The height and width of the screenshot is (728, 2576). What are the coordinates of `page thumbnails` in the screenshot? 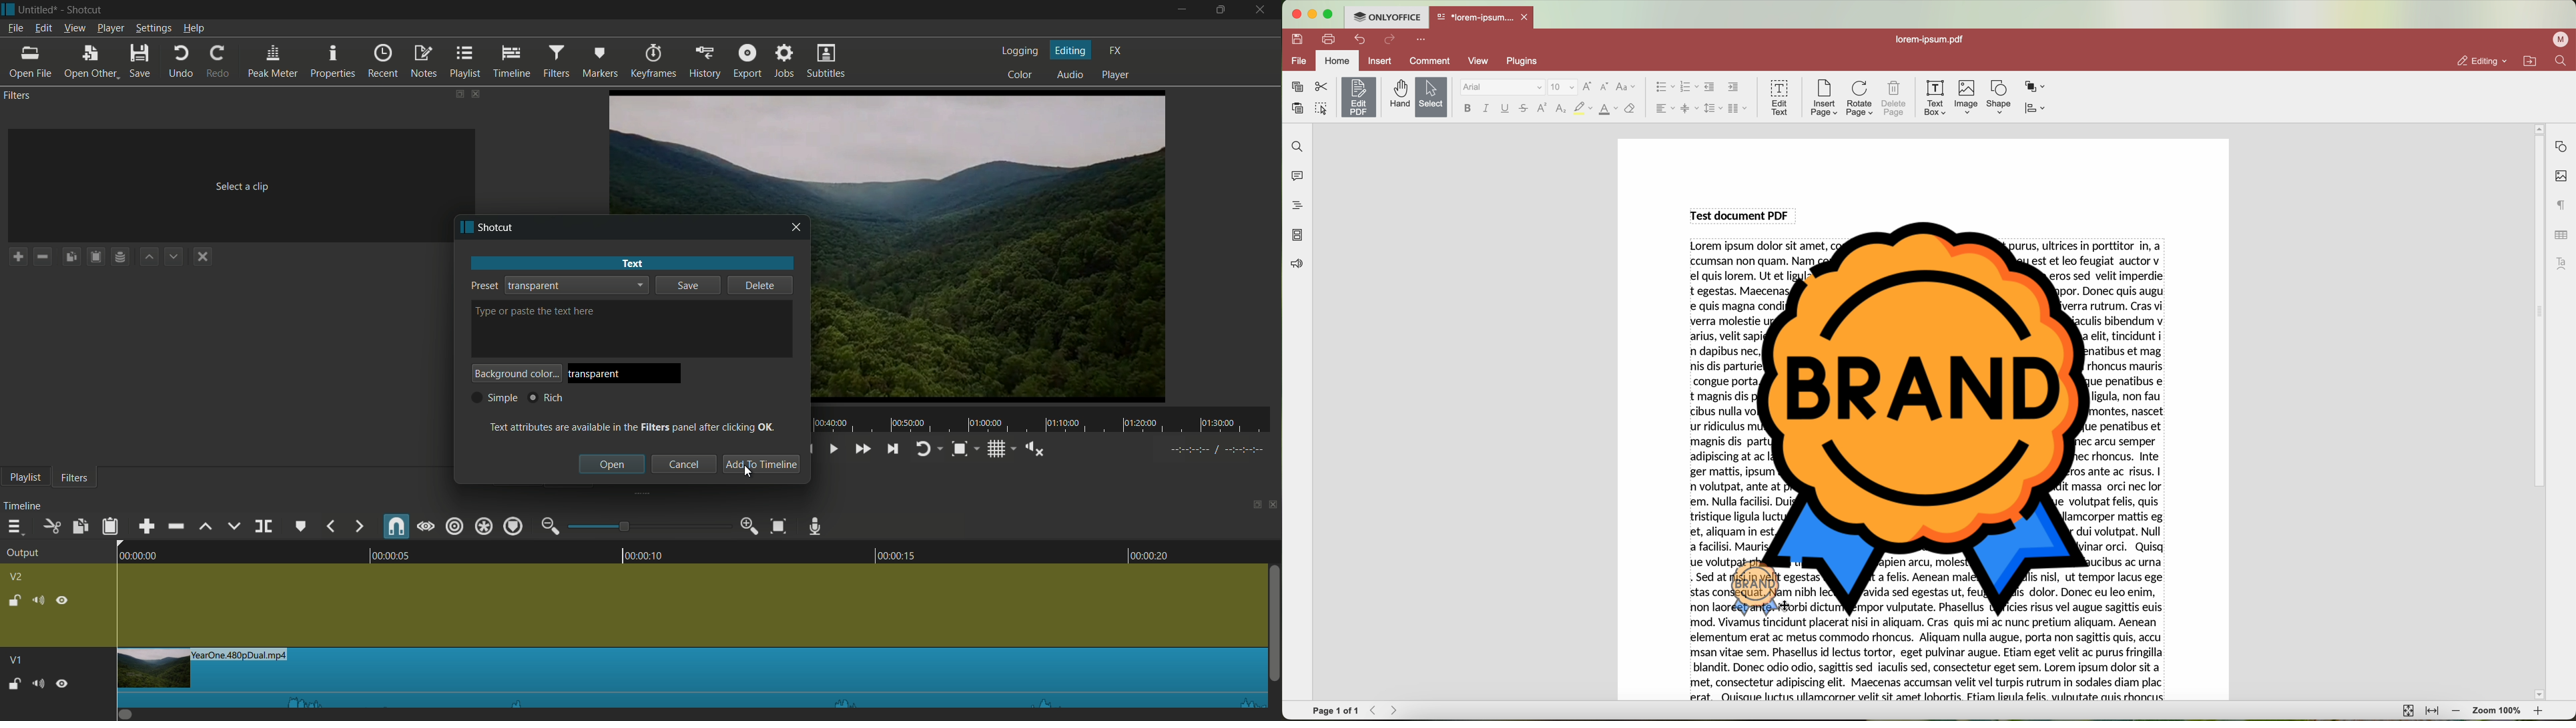 It's located at (1297, 235).